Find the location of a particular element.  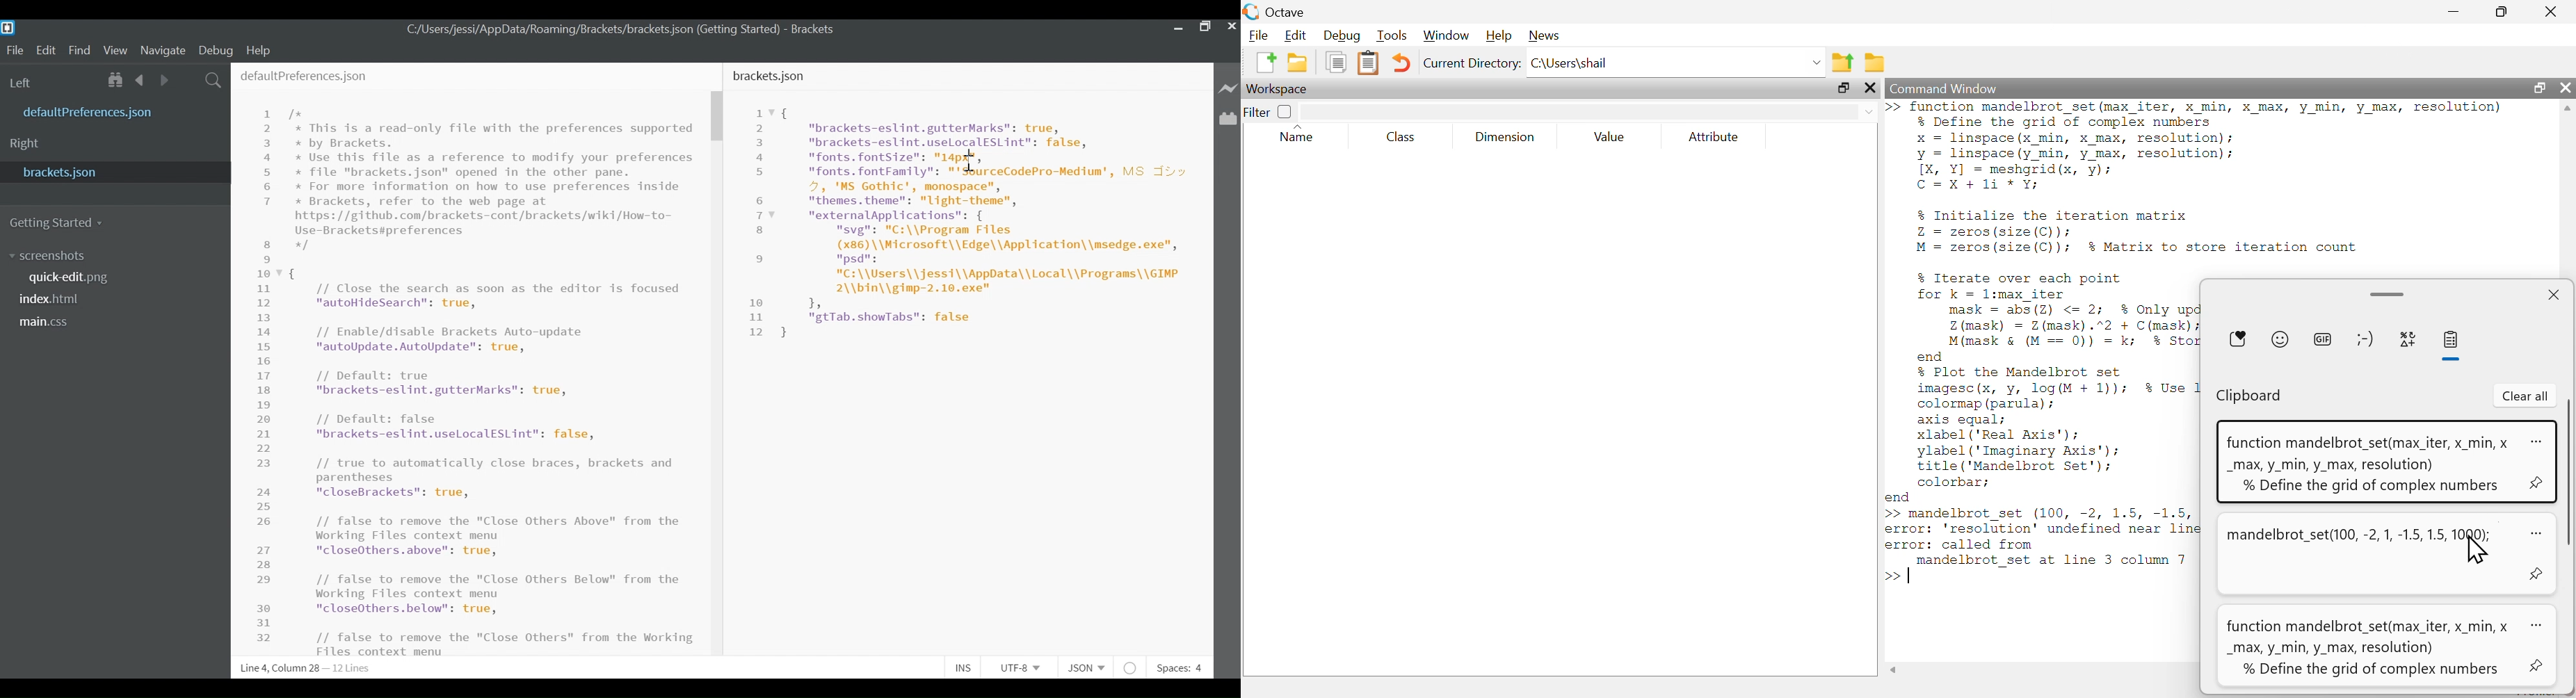

Tools is located at coordinates (1390, 36).